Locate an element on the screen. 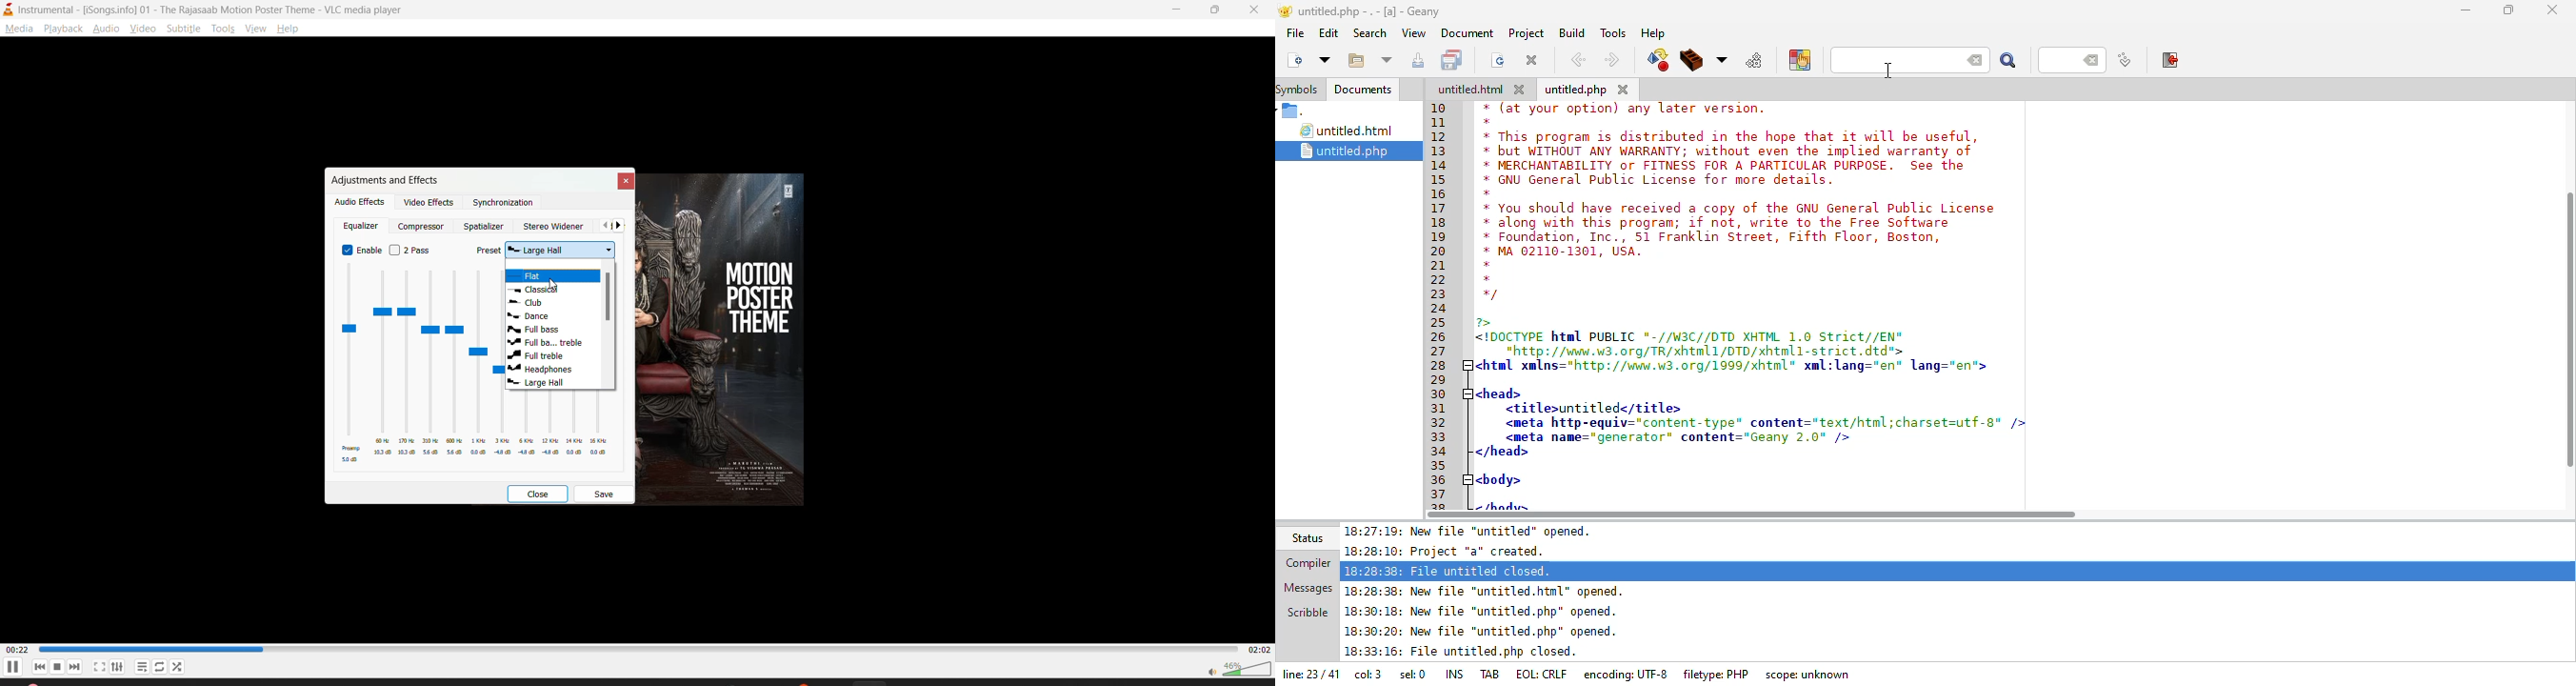 This screenshot has height=700, width=2576. adjustments and effects is located at coordinates (385, 179).